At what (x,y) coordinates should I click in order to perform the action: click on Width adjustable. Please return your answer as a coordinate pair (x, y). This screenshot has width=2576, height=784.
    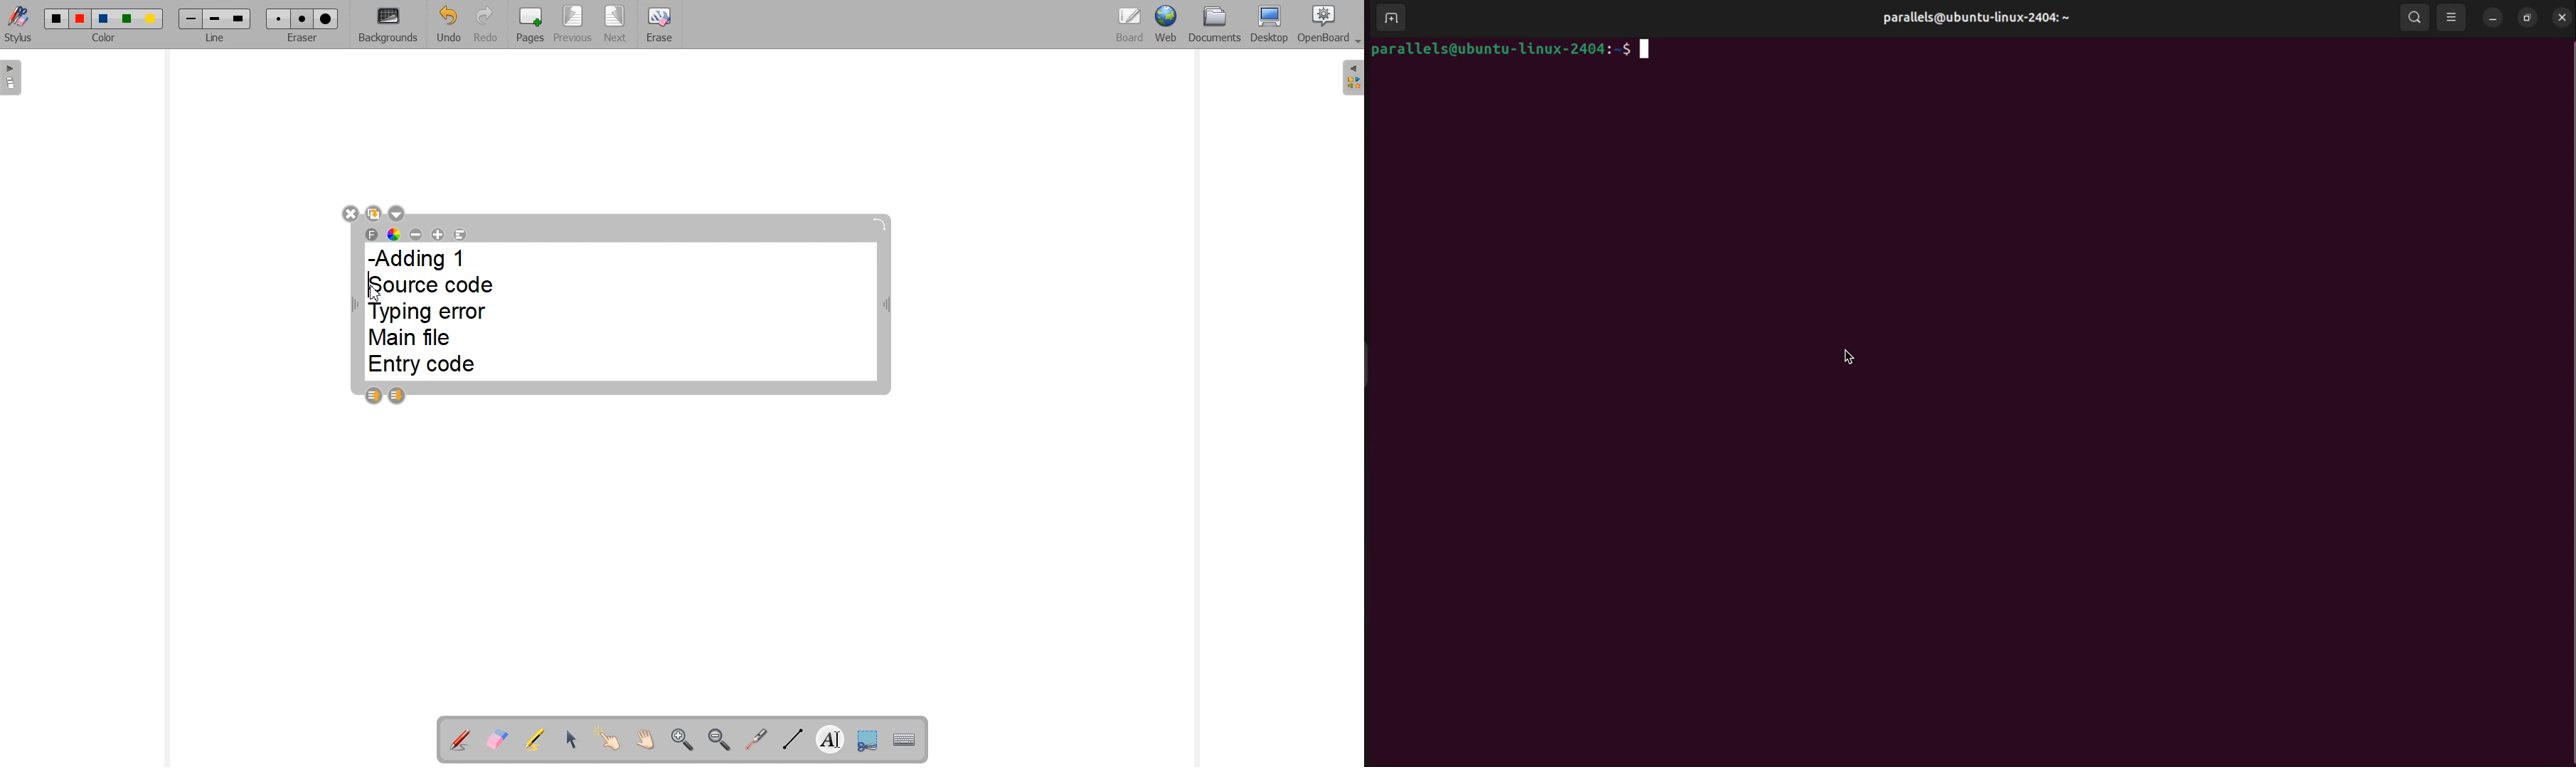
    Looking at the image, I should click on (888, 307).